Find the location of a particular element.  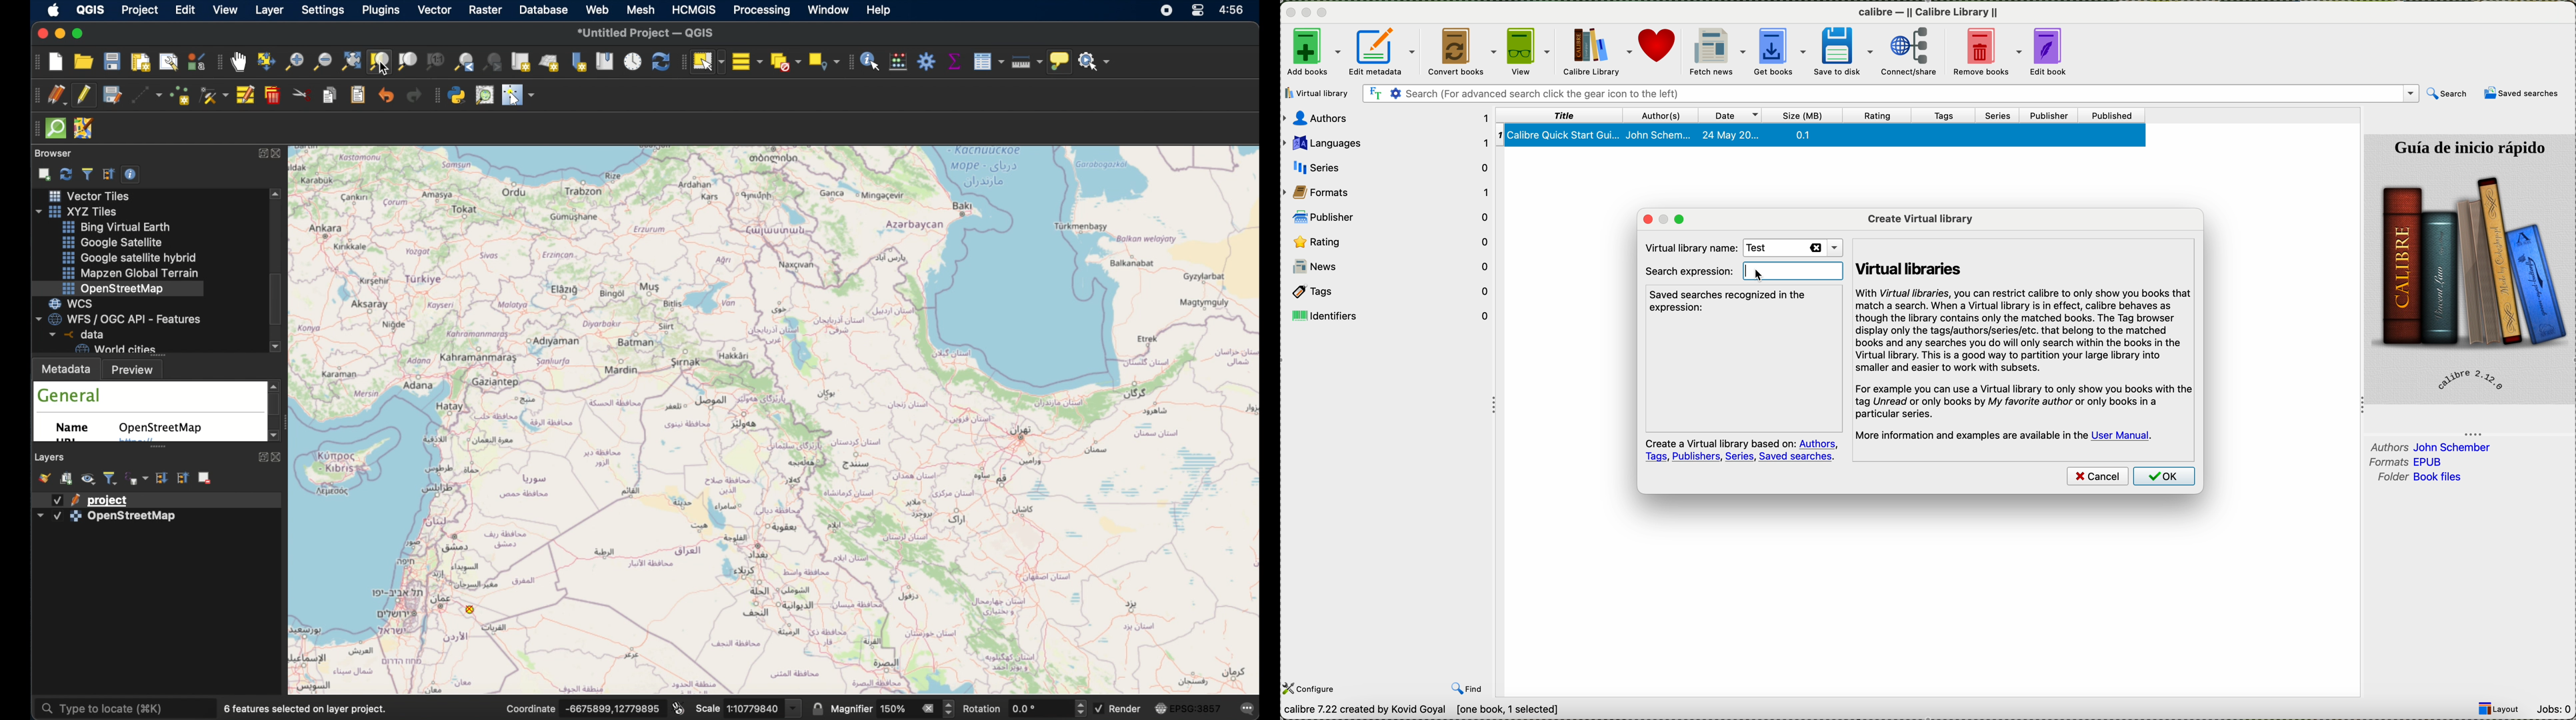

news is located at coordinates (1391, 269).